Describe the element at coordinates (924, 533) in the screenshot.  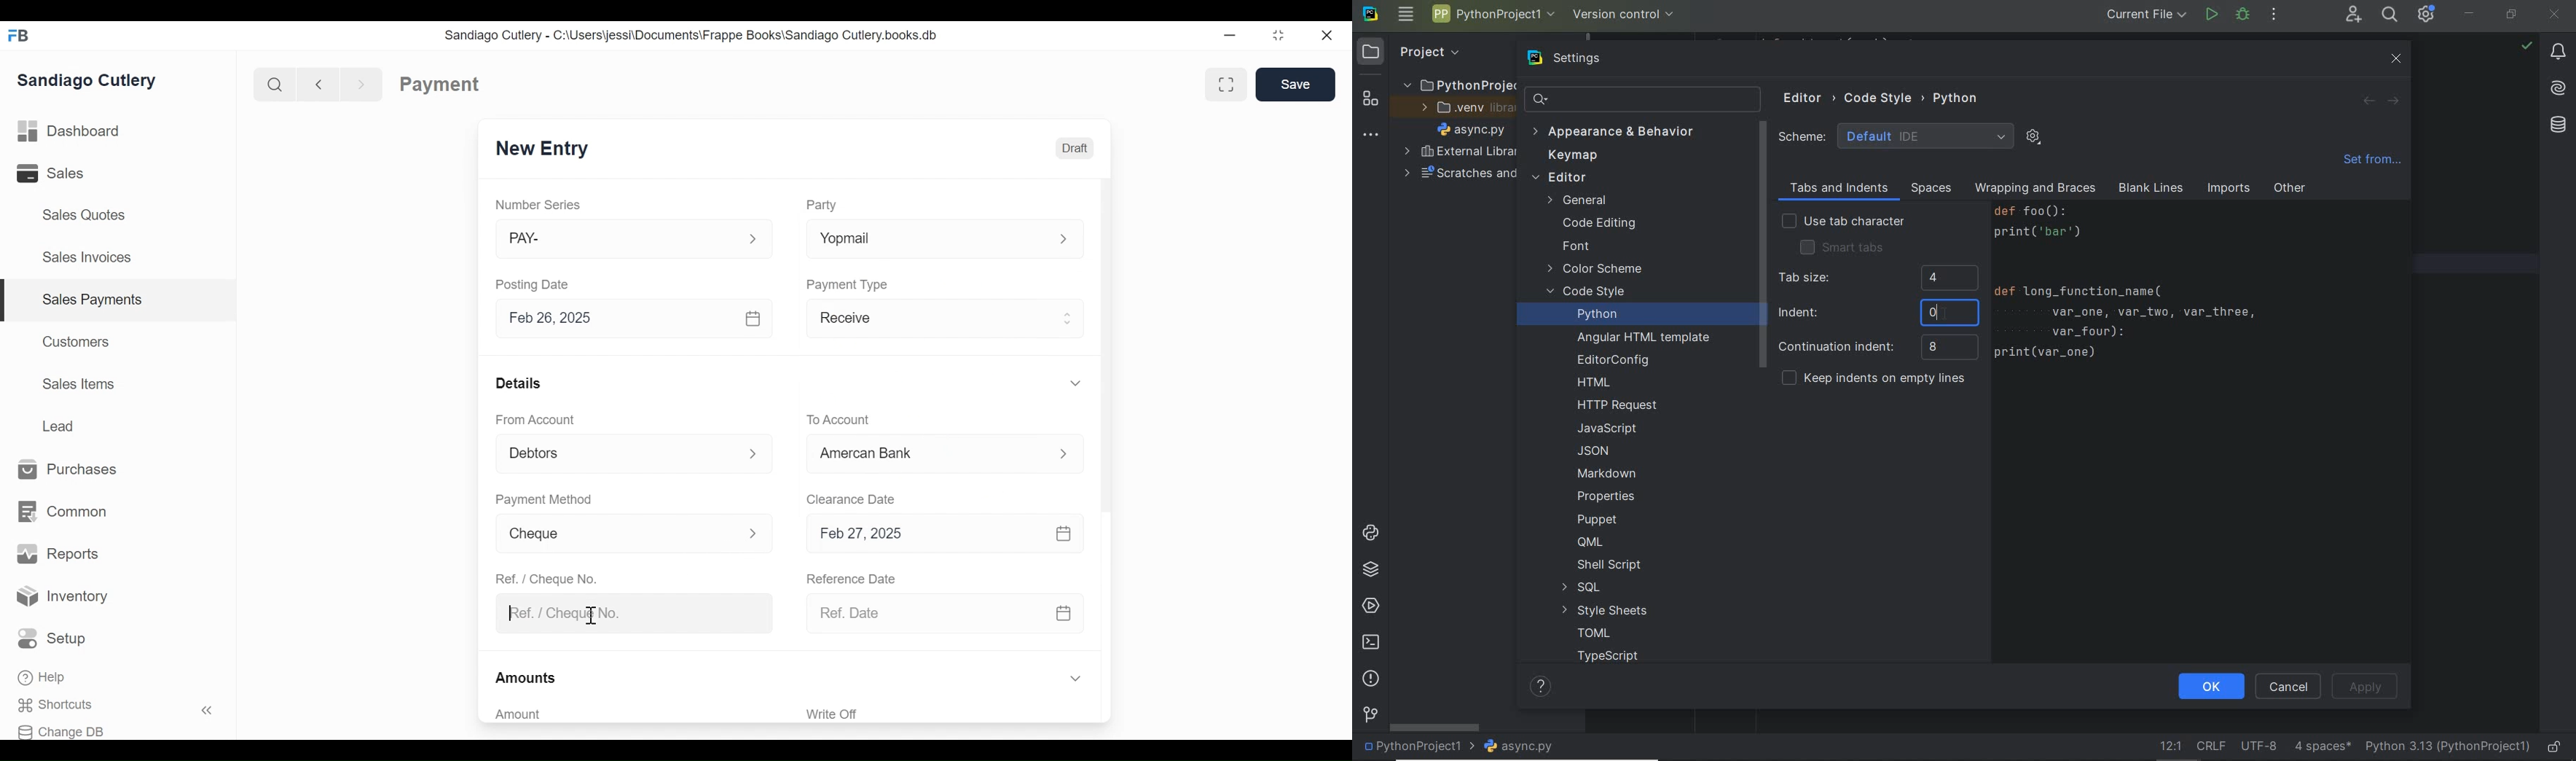
I see `Feb 27, 2025` at that location.